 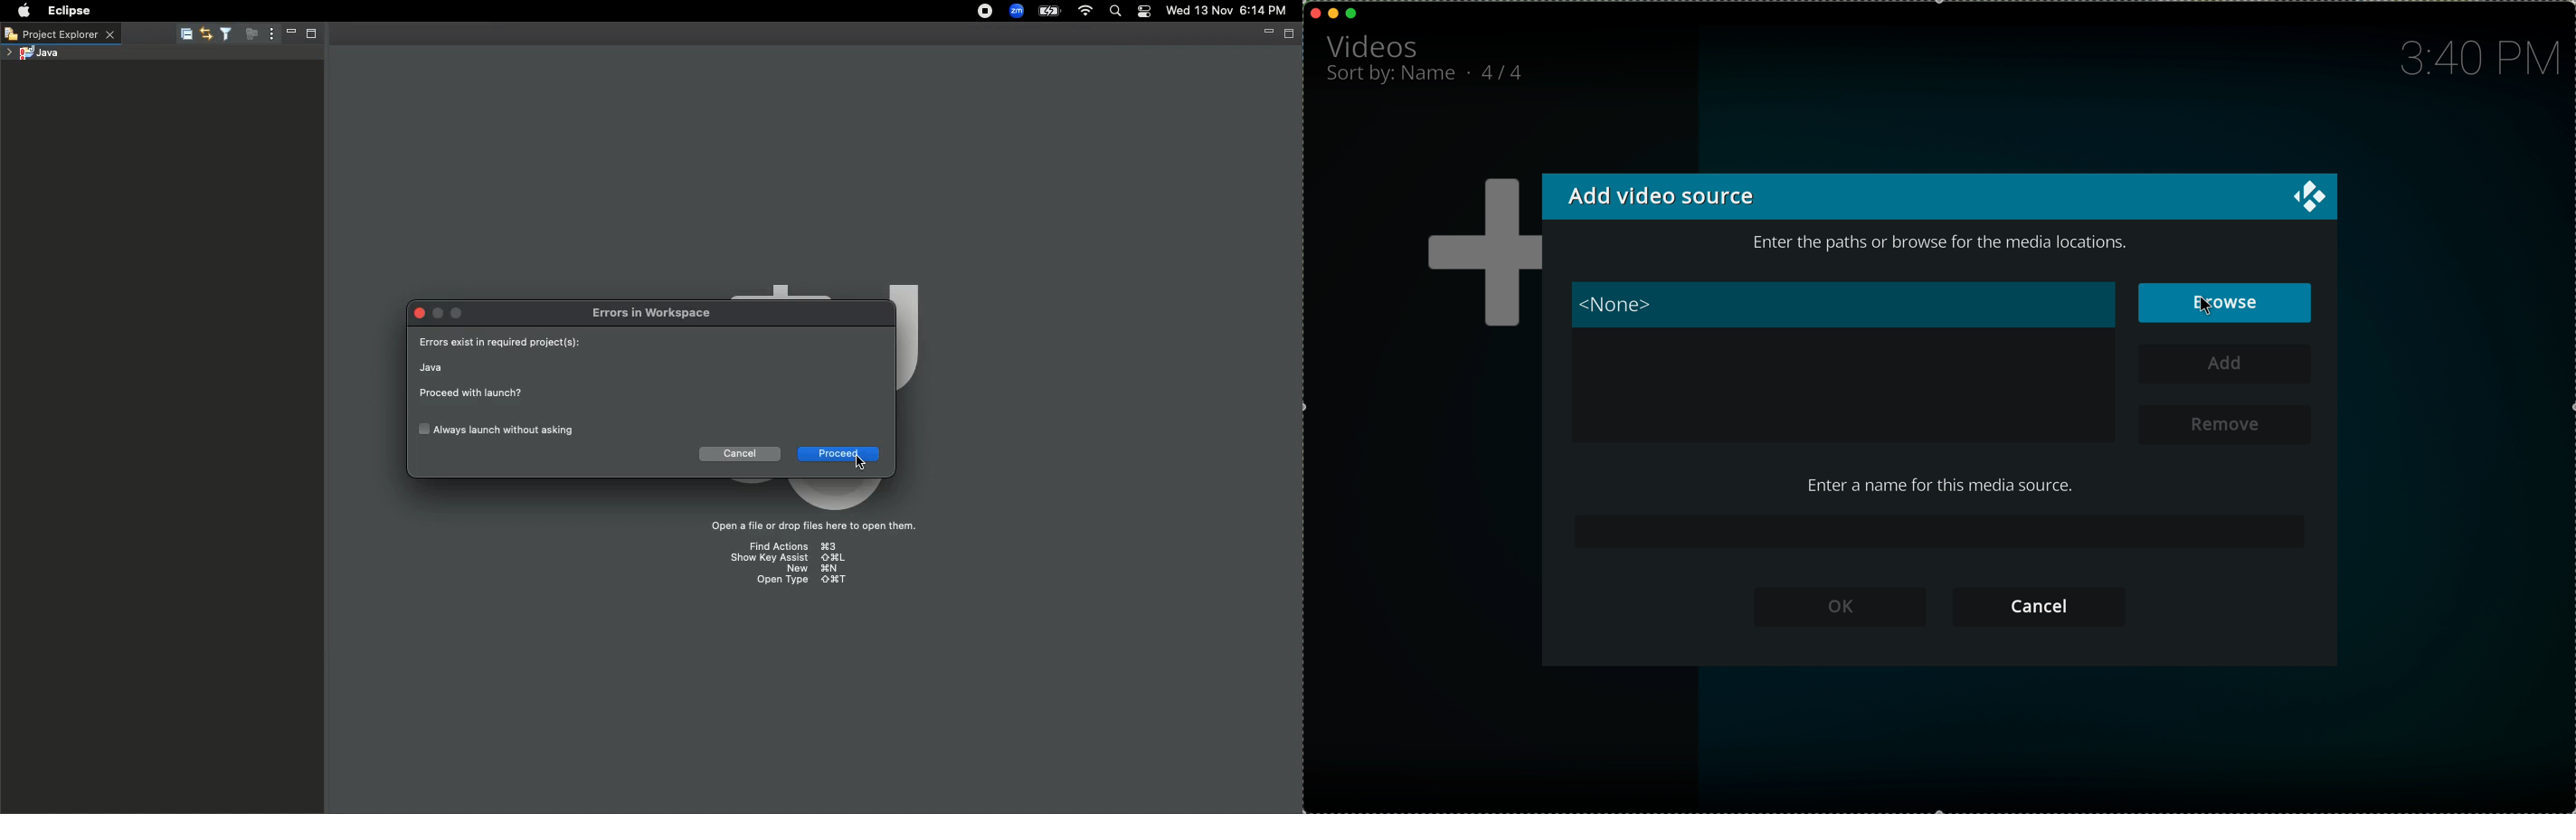 What do you see at coordinates (432, 367) in the screenshot?
I see `Java` at bounding box center [432, 367].